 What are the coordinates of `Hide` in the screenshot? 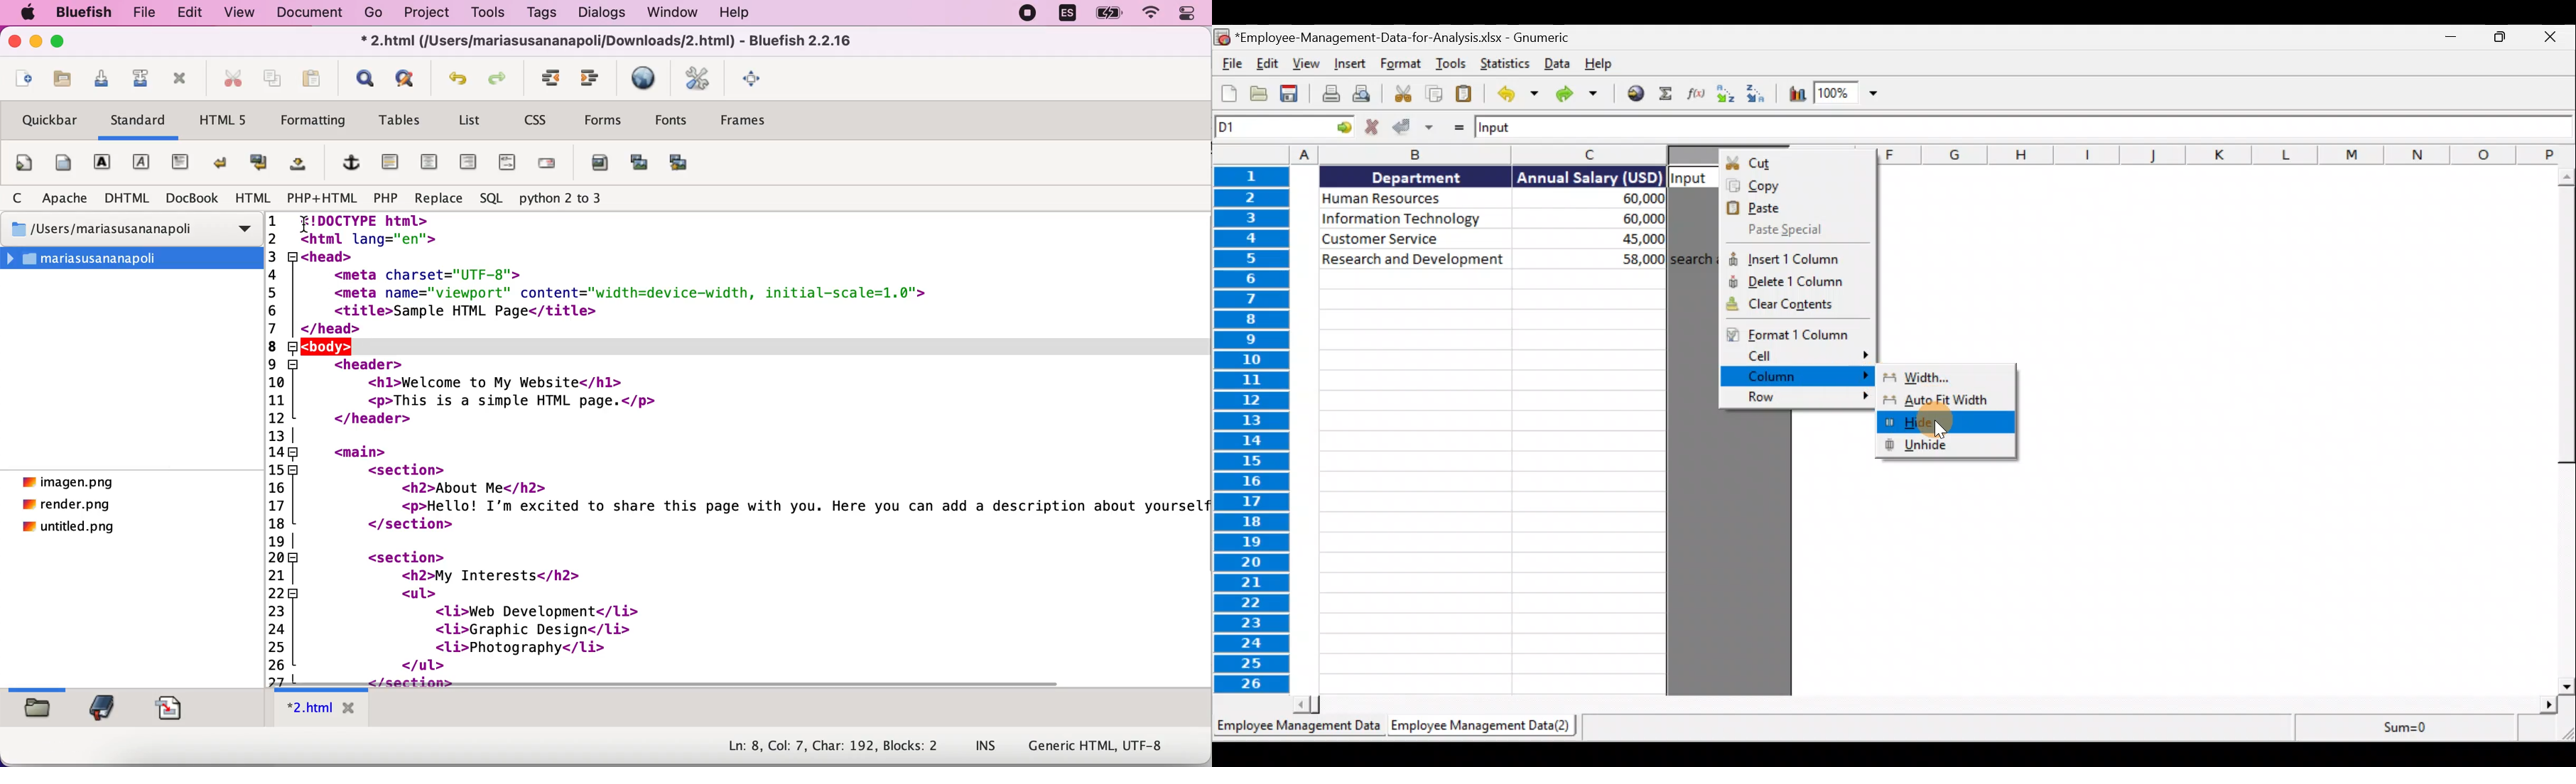 It's located at (1948, 424).